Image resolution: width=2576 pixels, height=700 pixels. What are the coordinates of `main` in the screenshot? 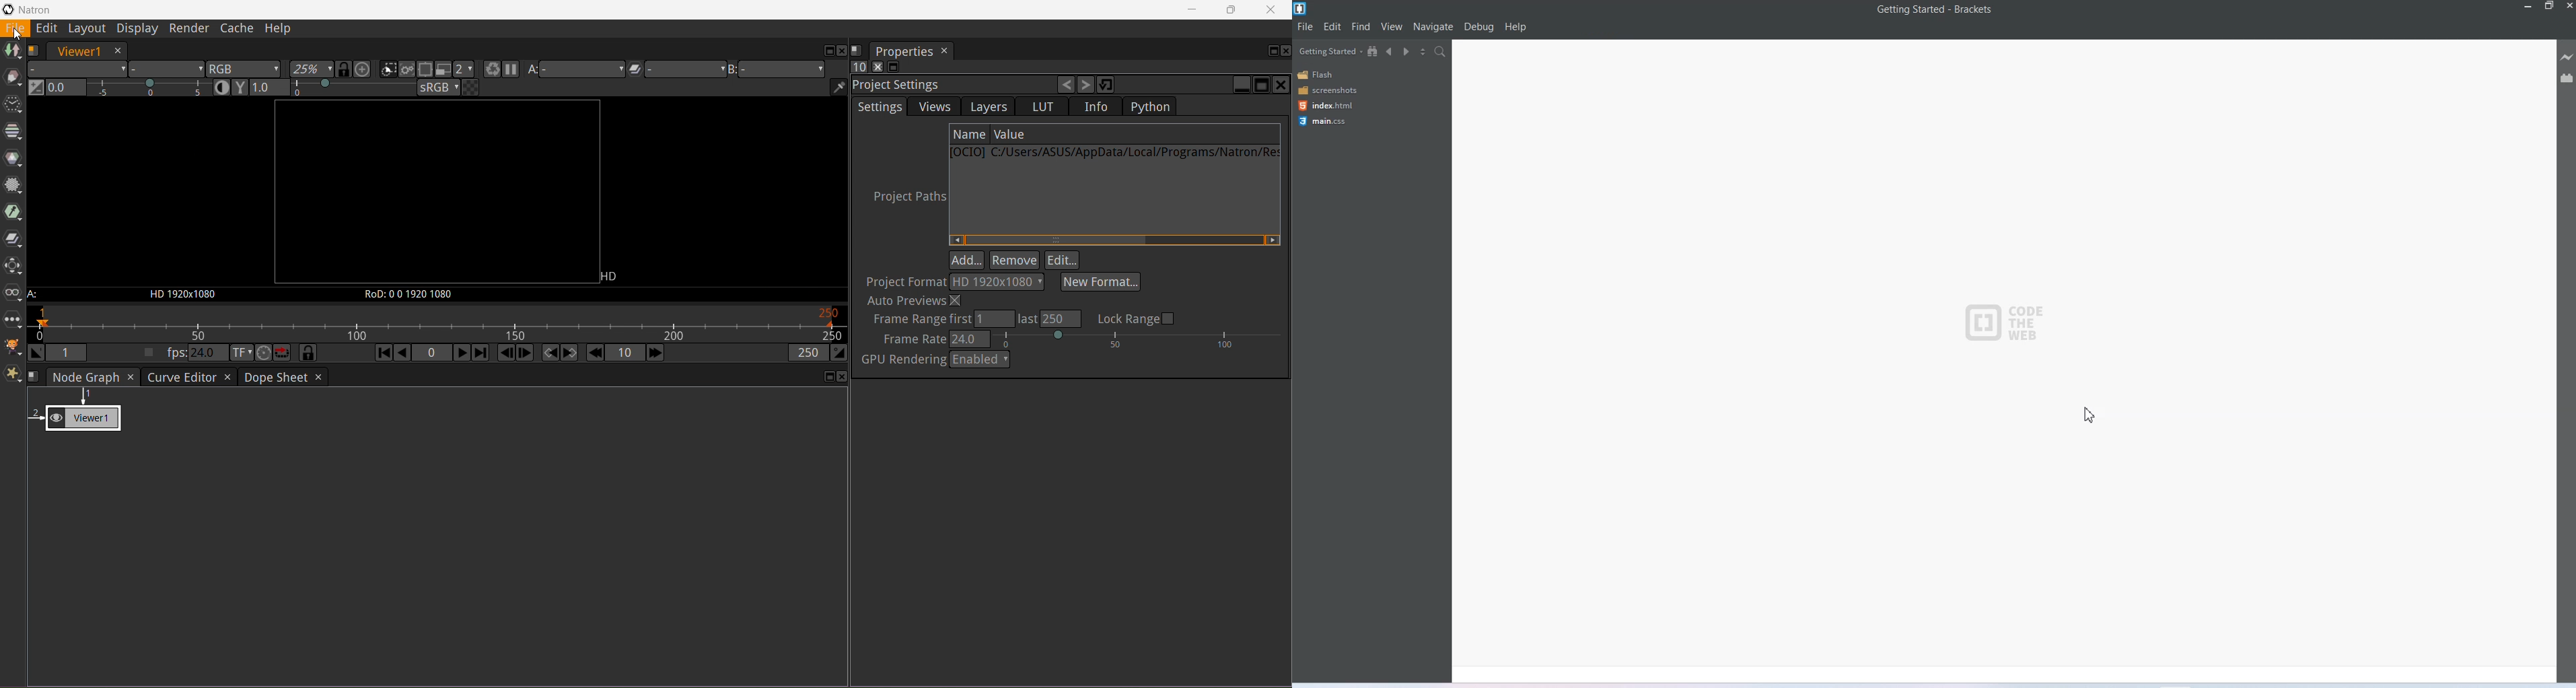 It's located at (1325, 122).